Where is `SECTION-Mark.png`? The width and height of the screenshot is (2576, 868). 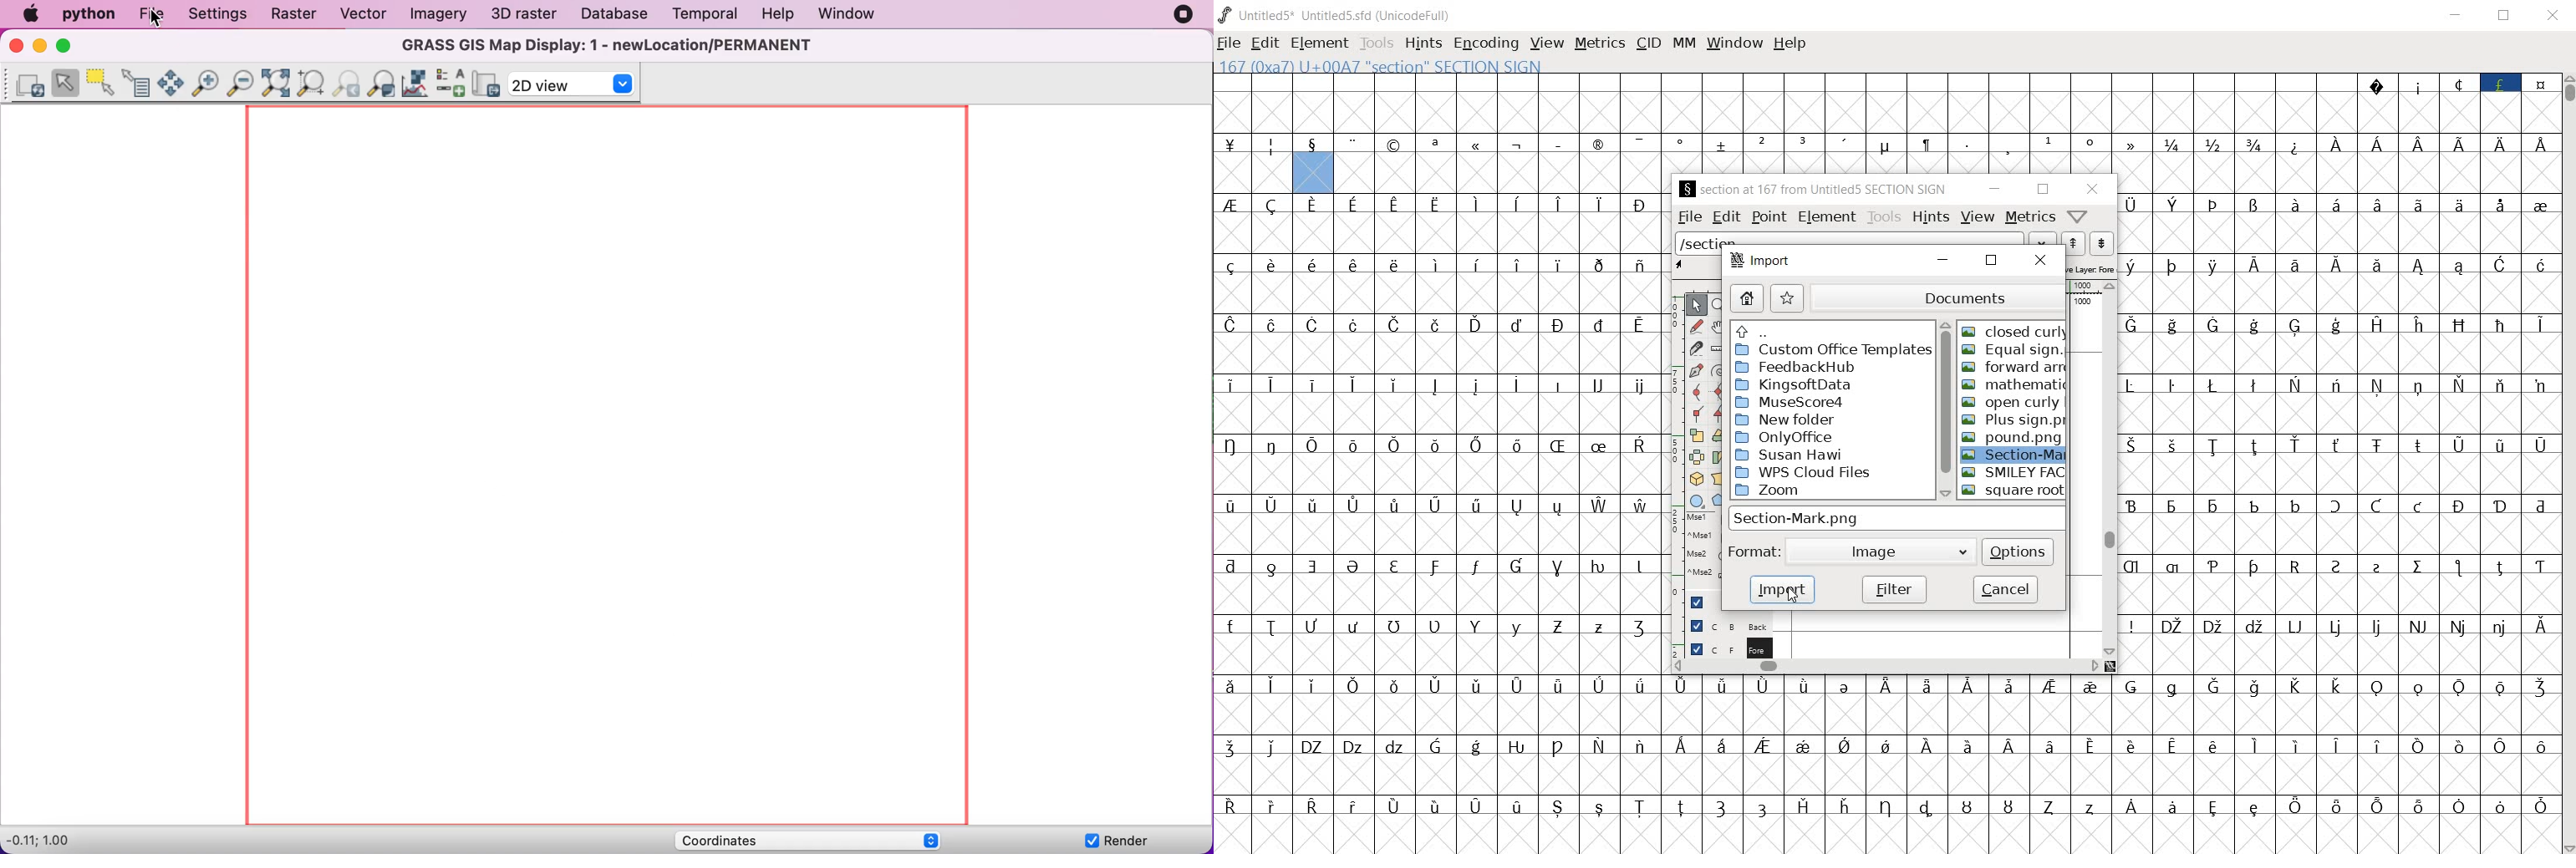 SECTION-Mark.png is located at coordinates (2018, 455).